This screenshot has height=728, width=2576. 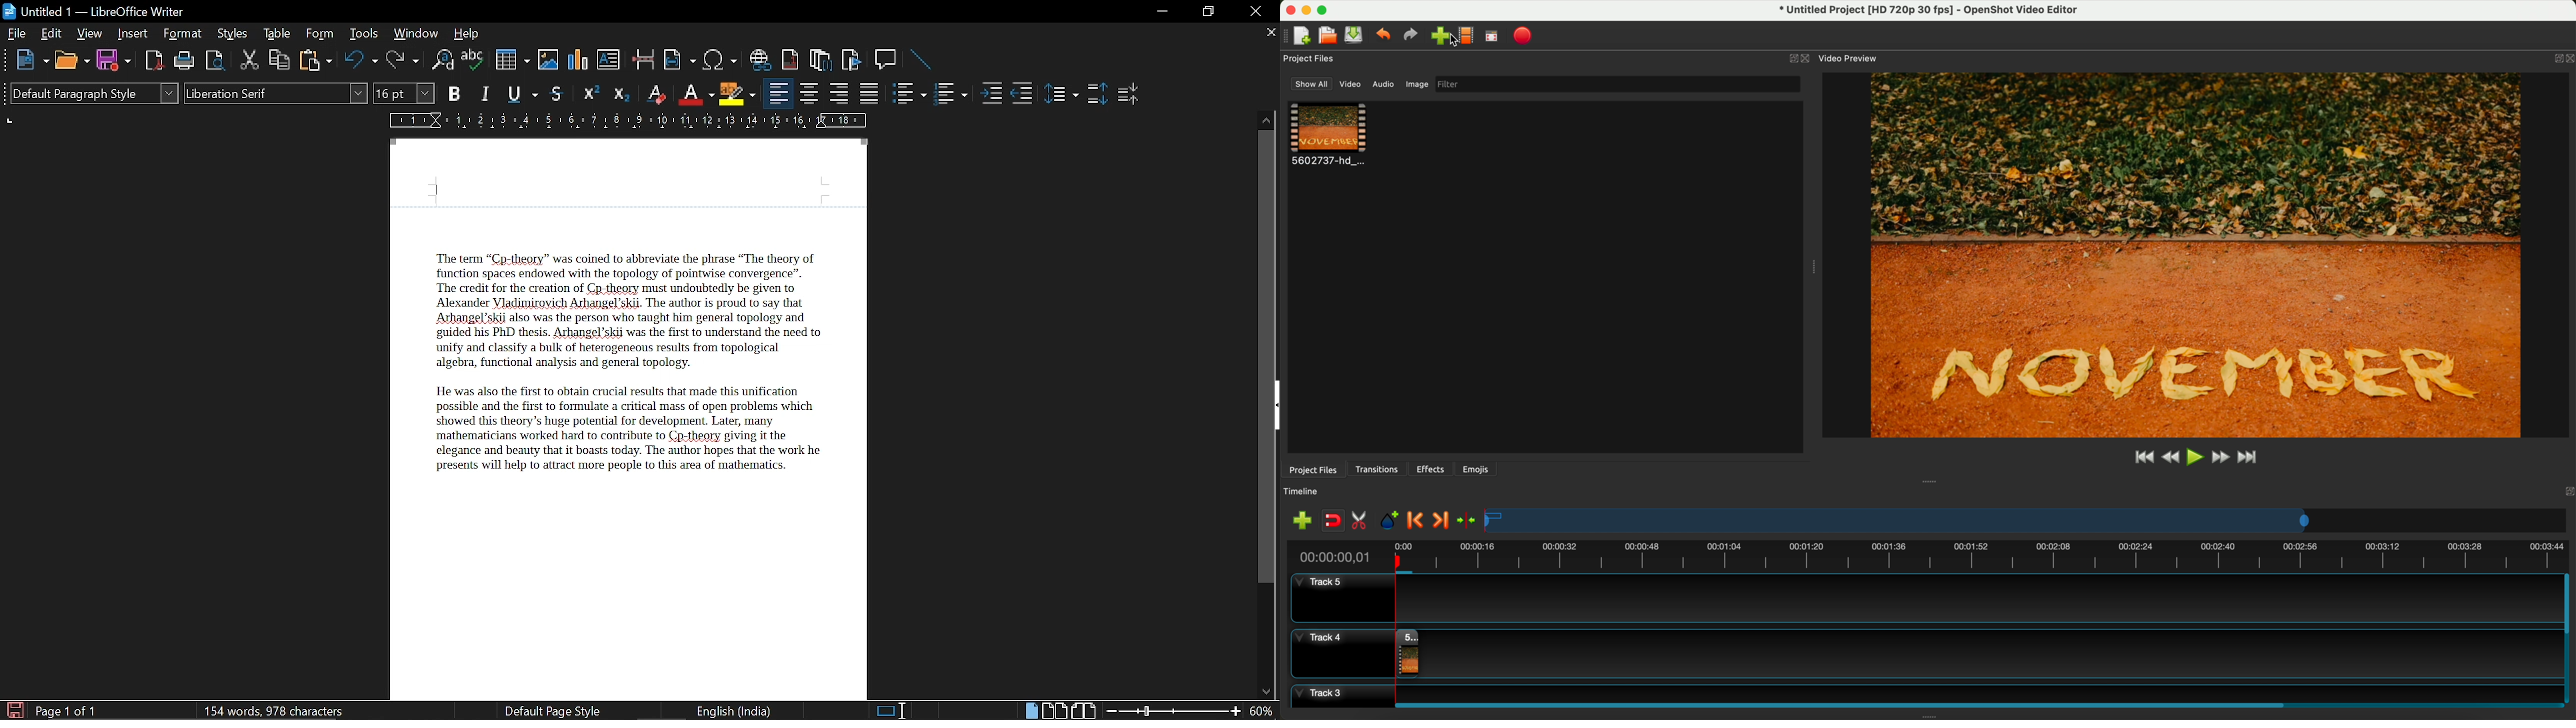 What do you see at coordinates (1174, 711) in the screenshot?
I see `Change zoom` at bounding box center [1174, 711].